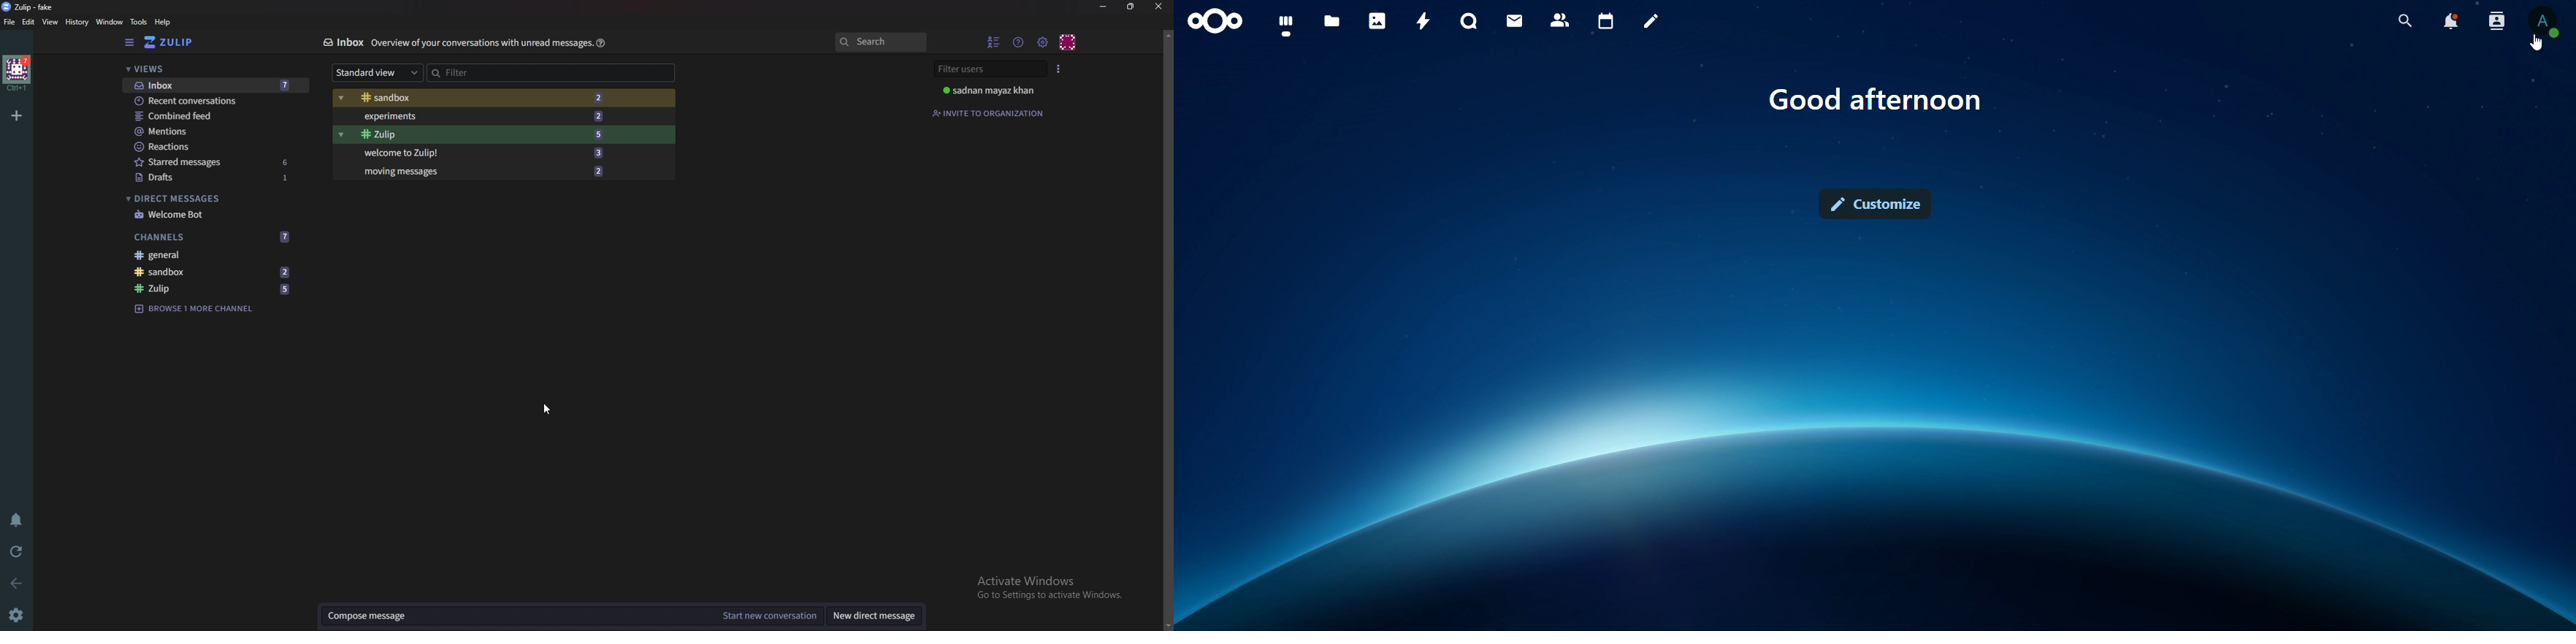  I want to click on search, so click(2401, 21).